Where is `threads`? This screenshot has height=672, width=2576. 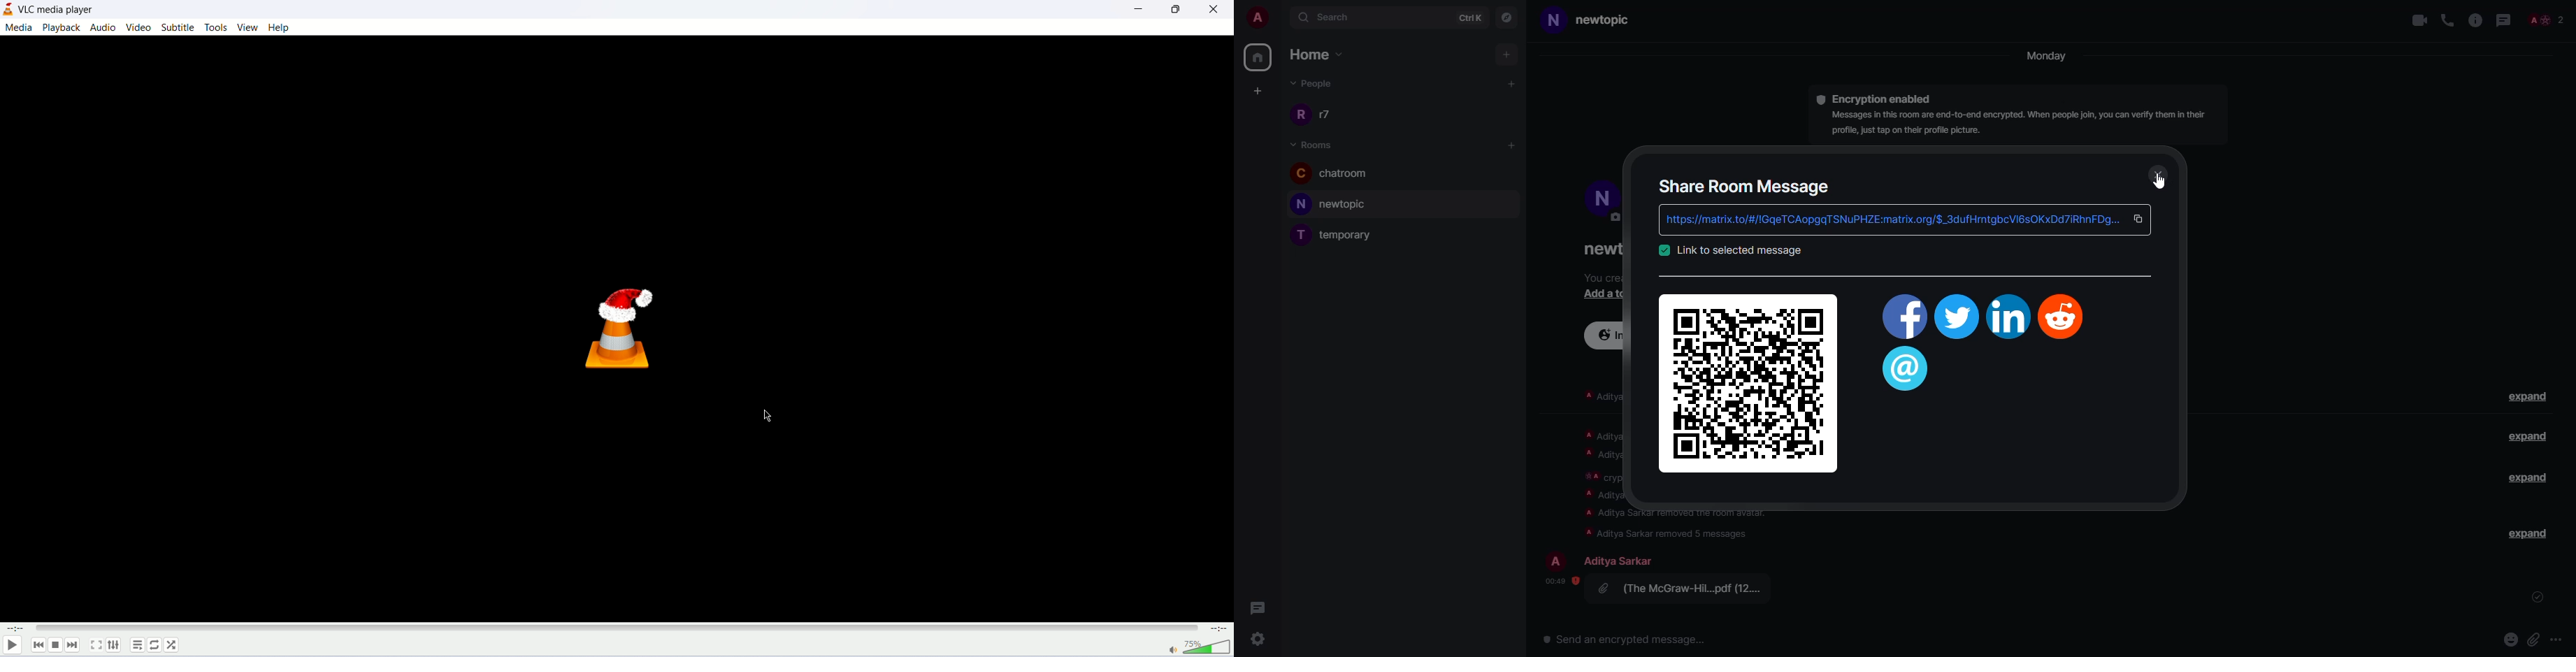
threads is located at coordinates (1257, 607).